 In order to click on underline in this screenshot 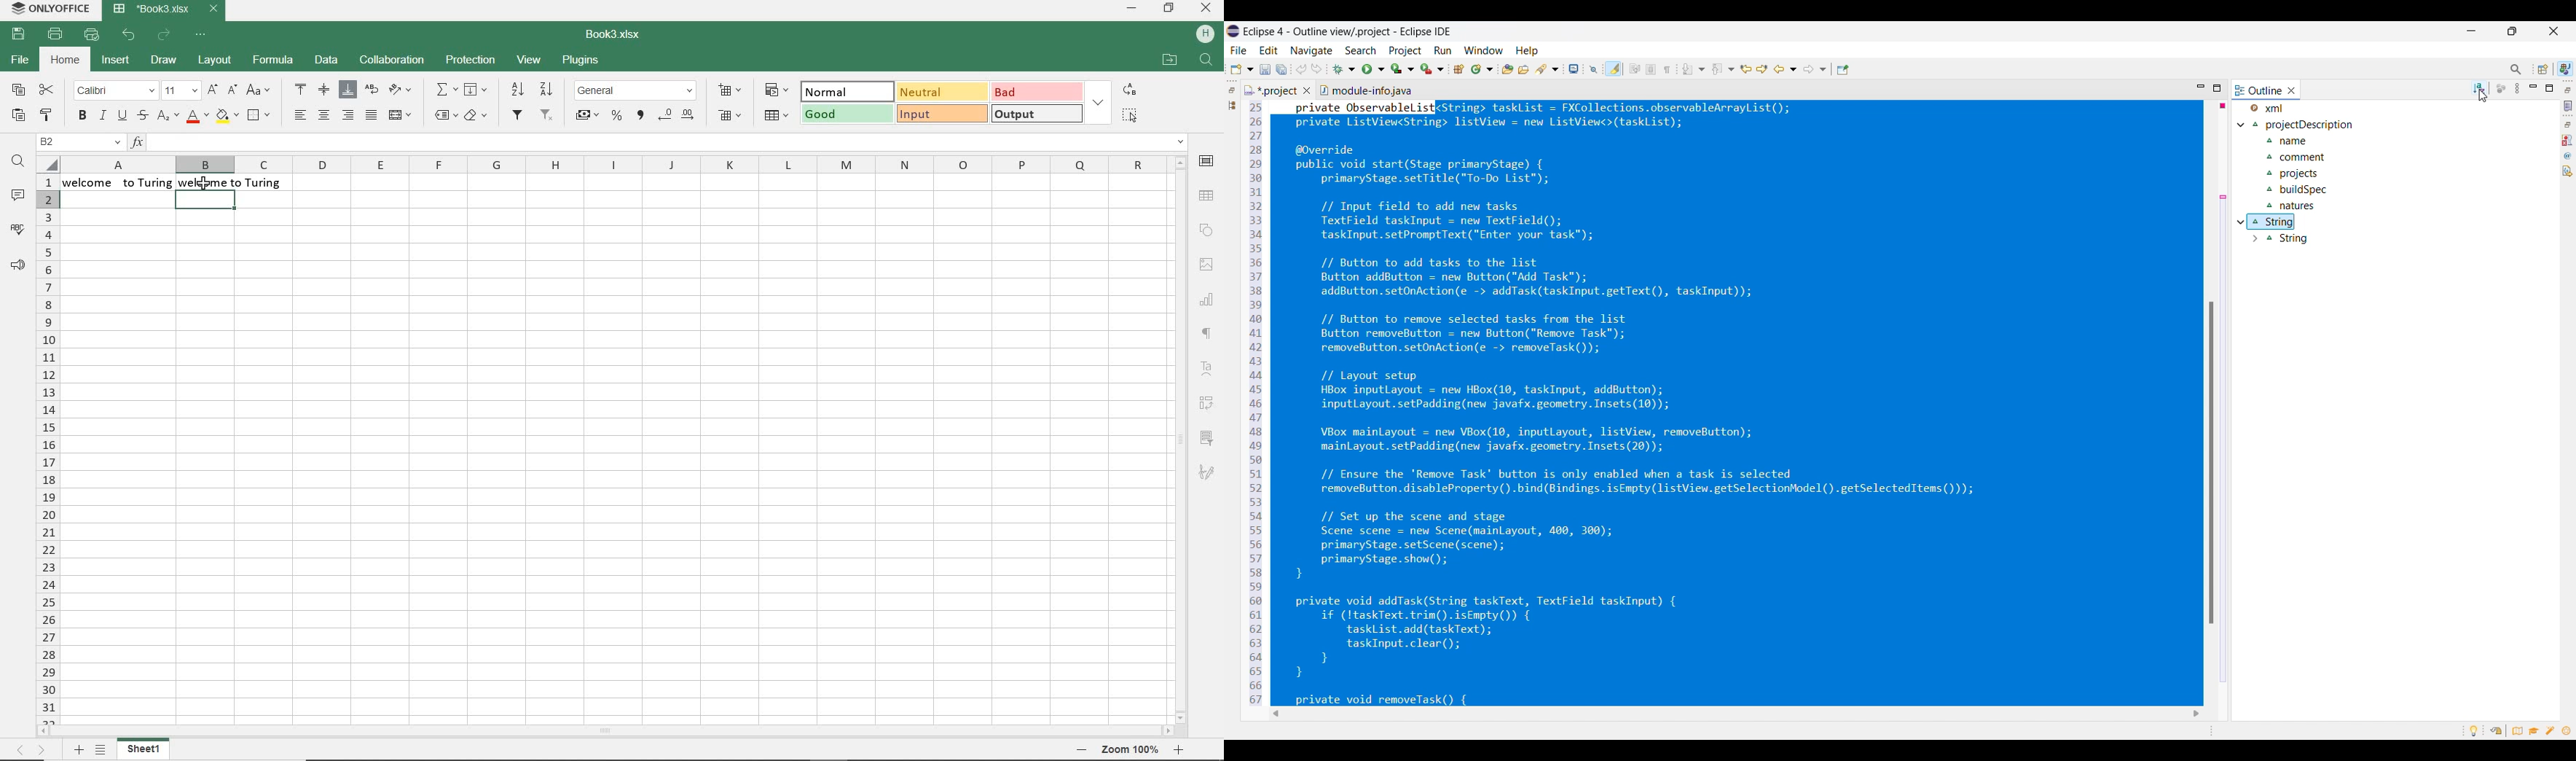, I will do `click(123, 117)`.